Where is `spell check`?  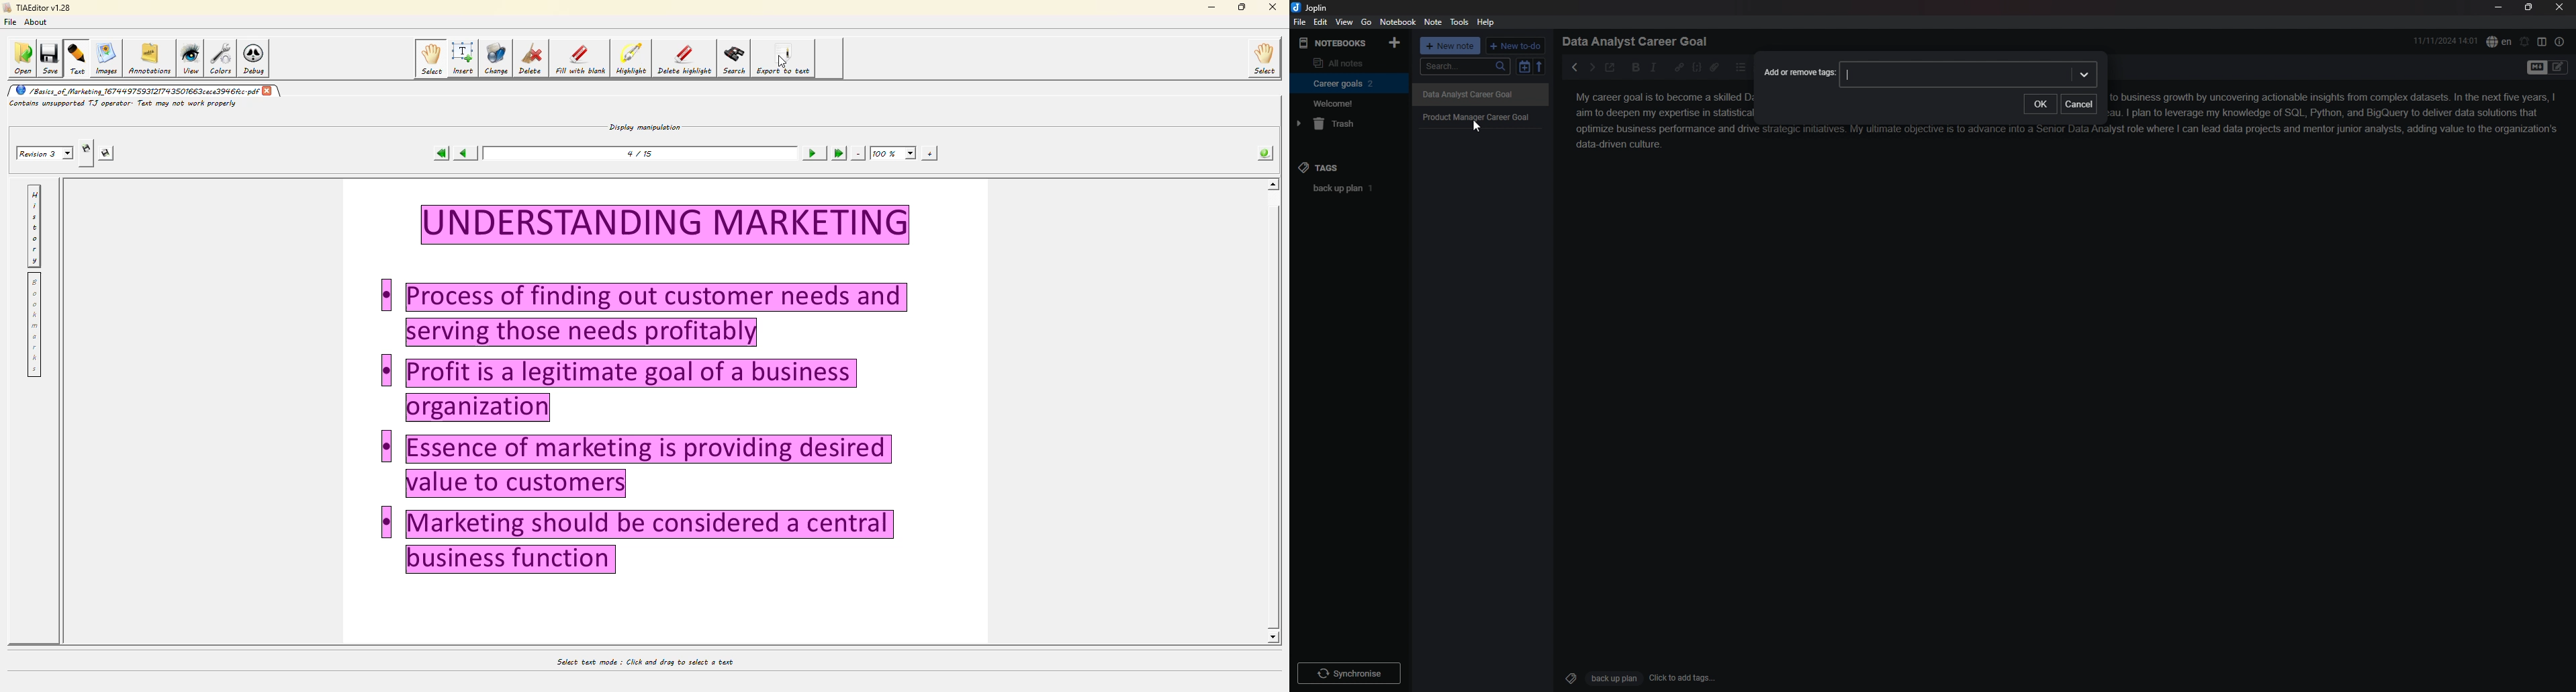
spell check is located at coordinates (2499, 42).